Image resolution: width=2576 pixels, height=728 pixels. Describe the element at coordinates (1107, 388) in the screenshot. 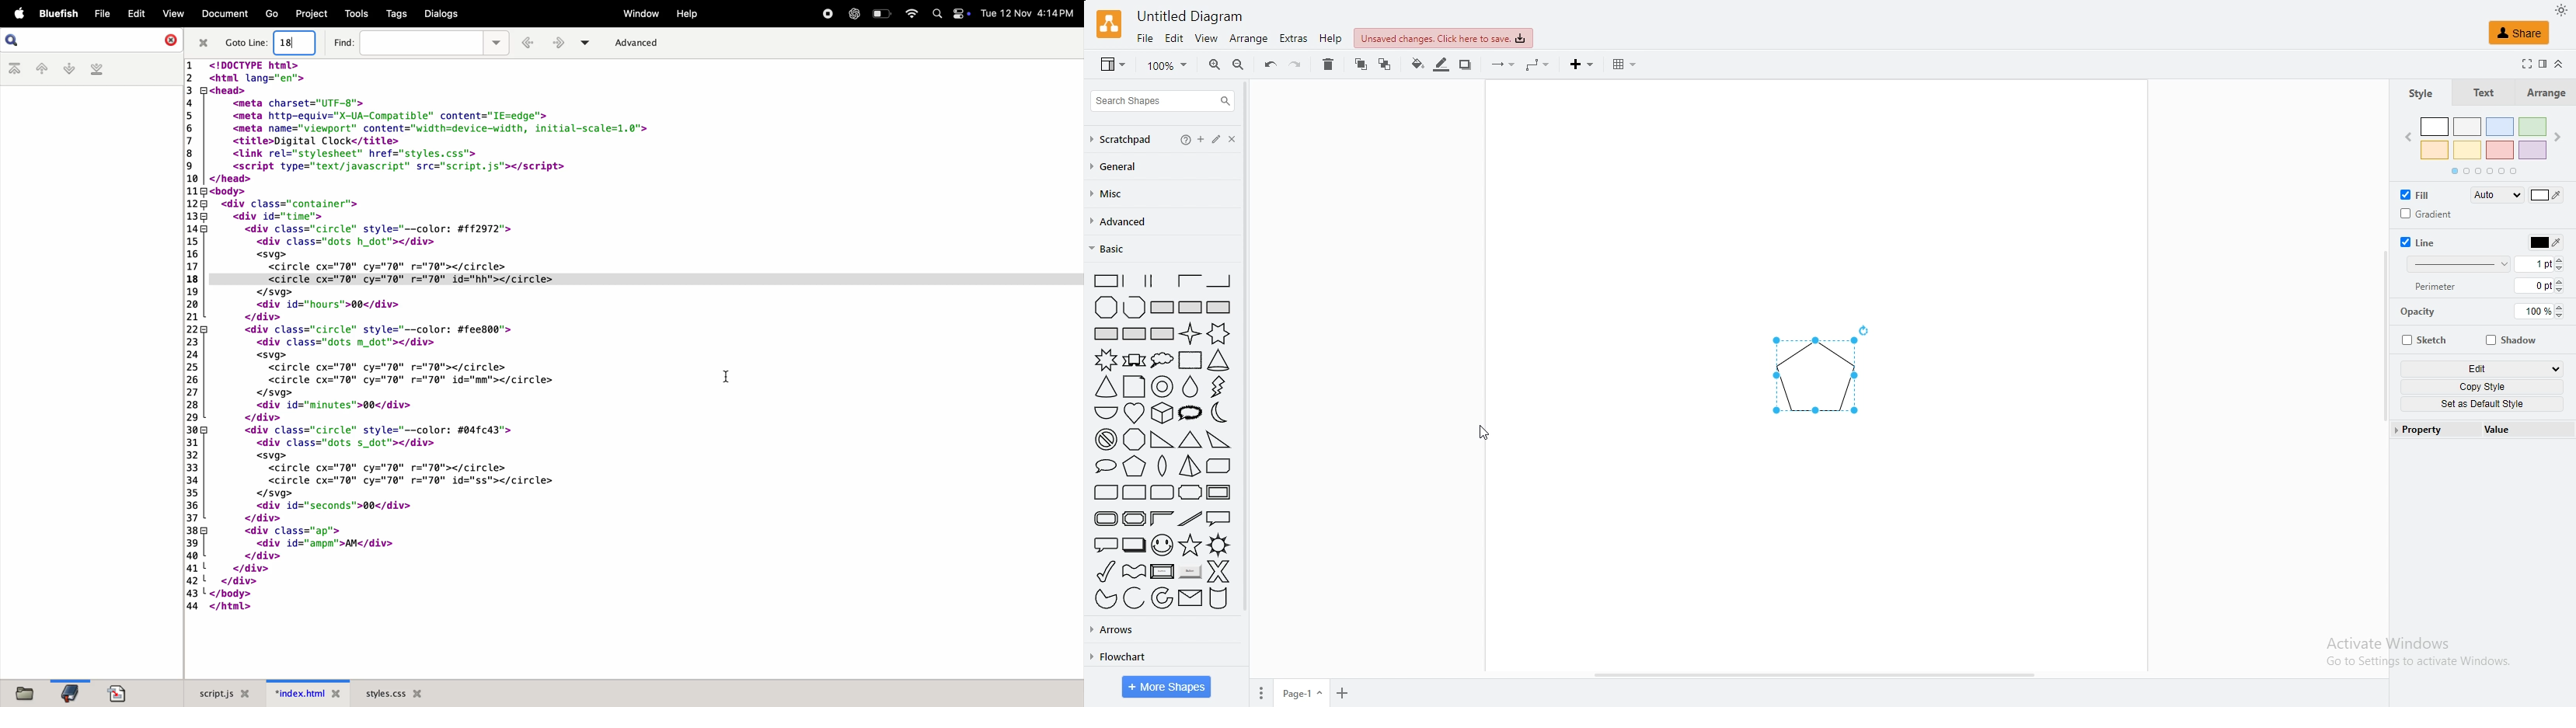

I see `cone (adjustable)` at that location.